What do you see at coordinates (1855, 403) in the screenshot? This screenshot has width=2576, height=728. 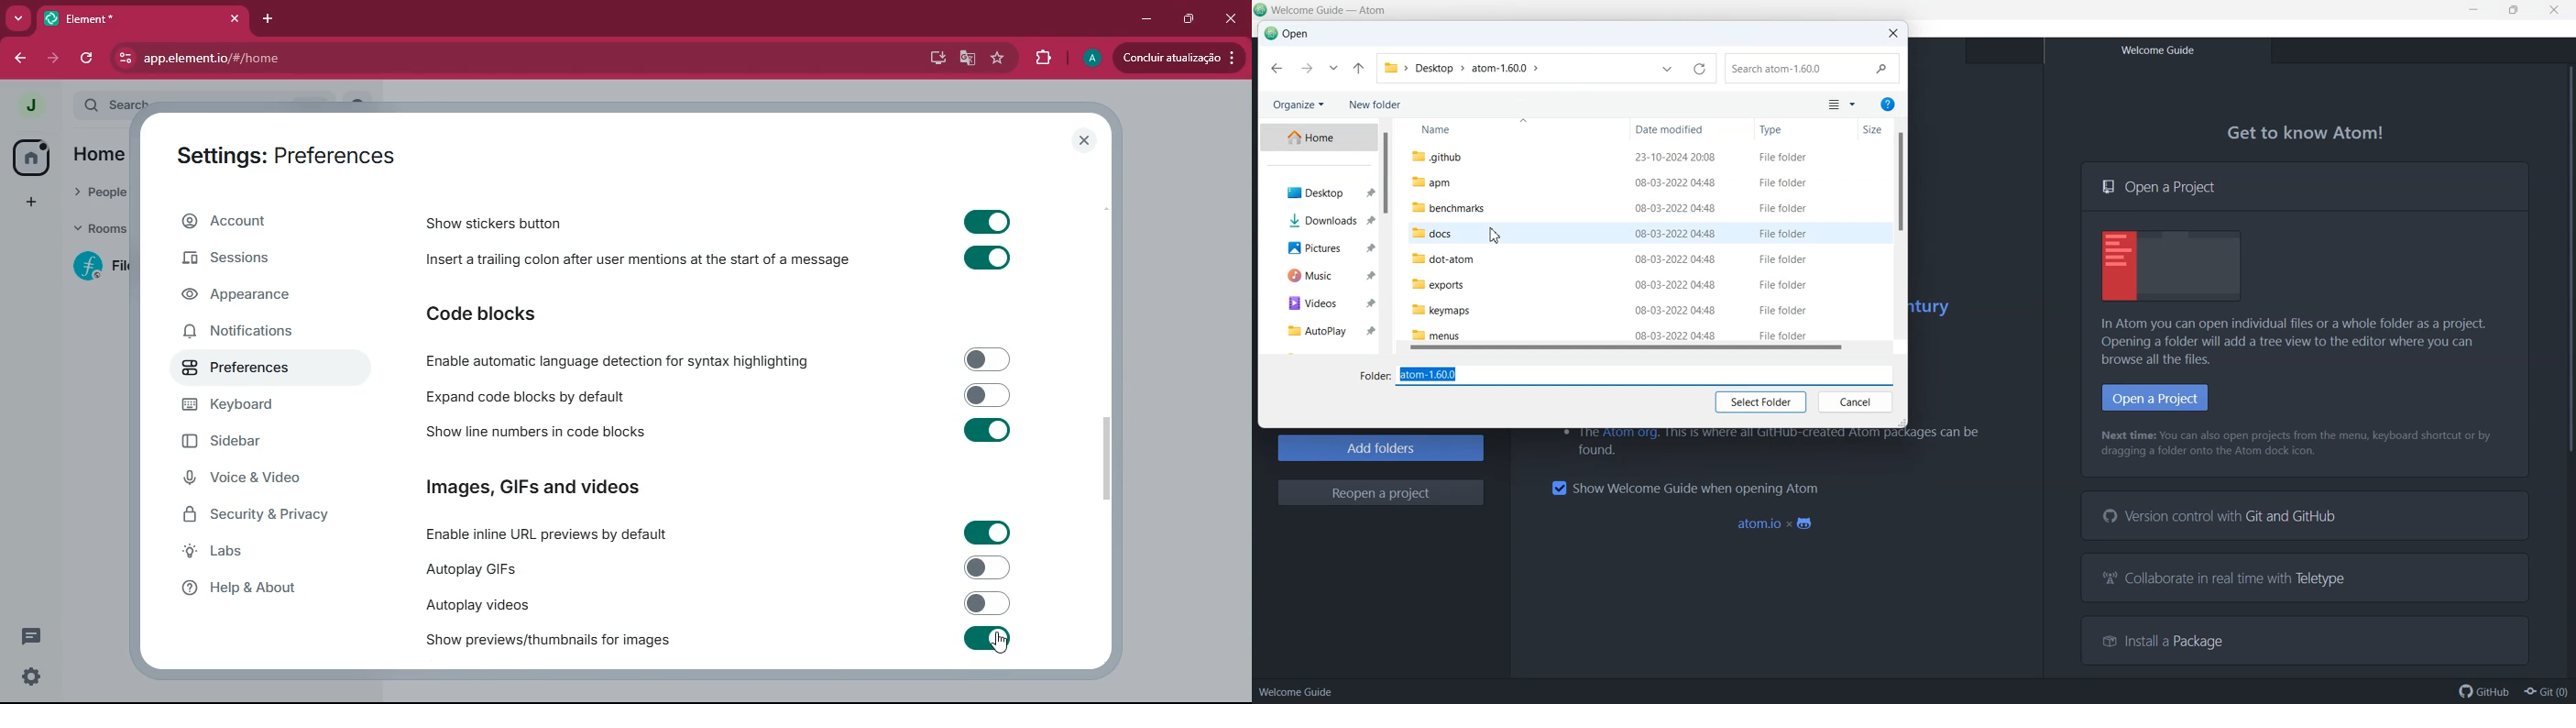 I see `Cancel` at bounding box center [1855, 403].